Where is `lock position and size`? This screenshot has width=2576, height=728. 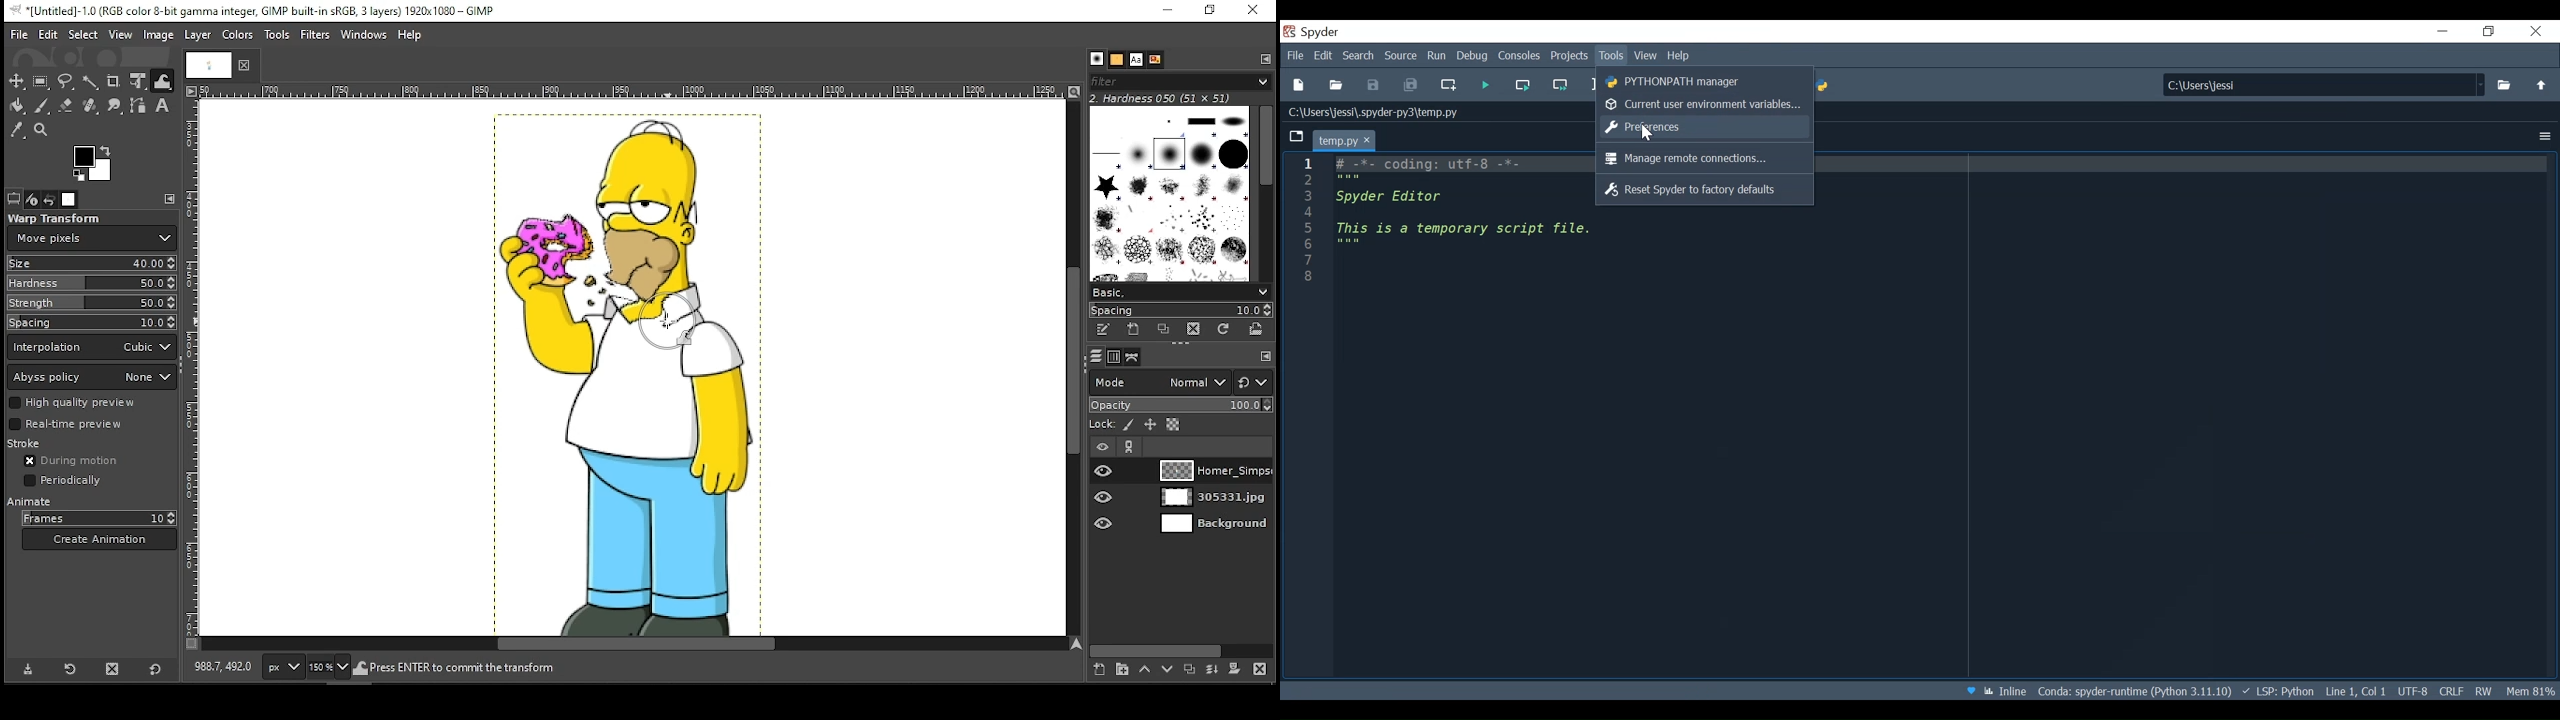
lock position and size is located at coordinates (1150, 424).